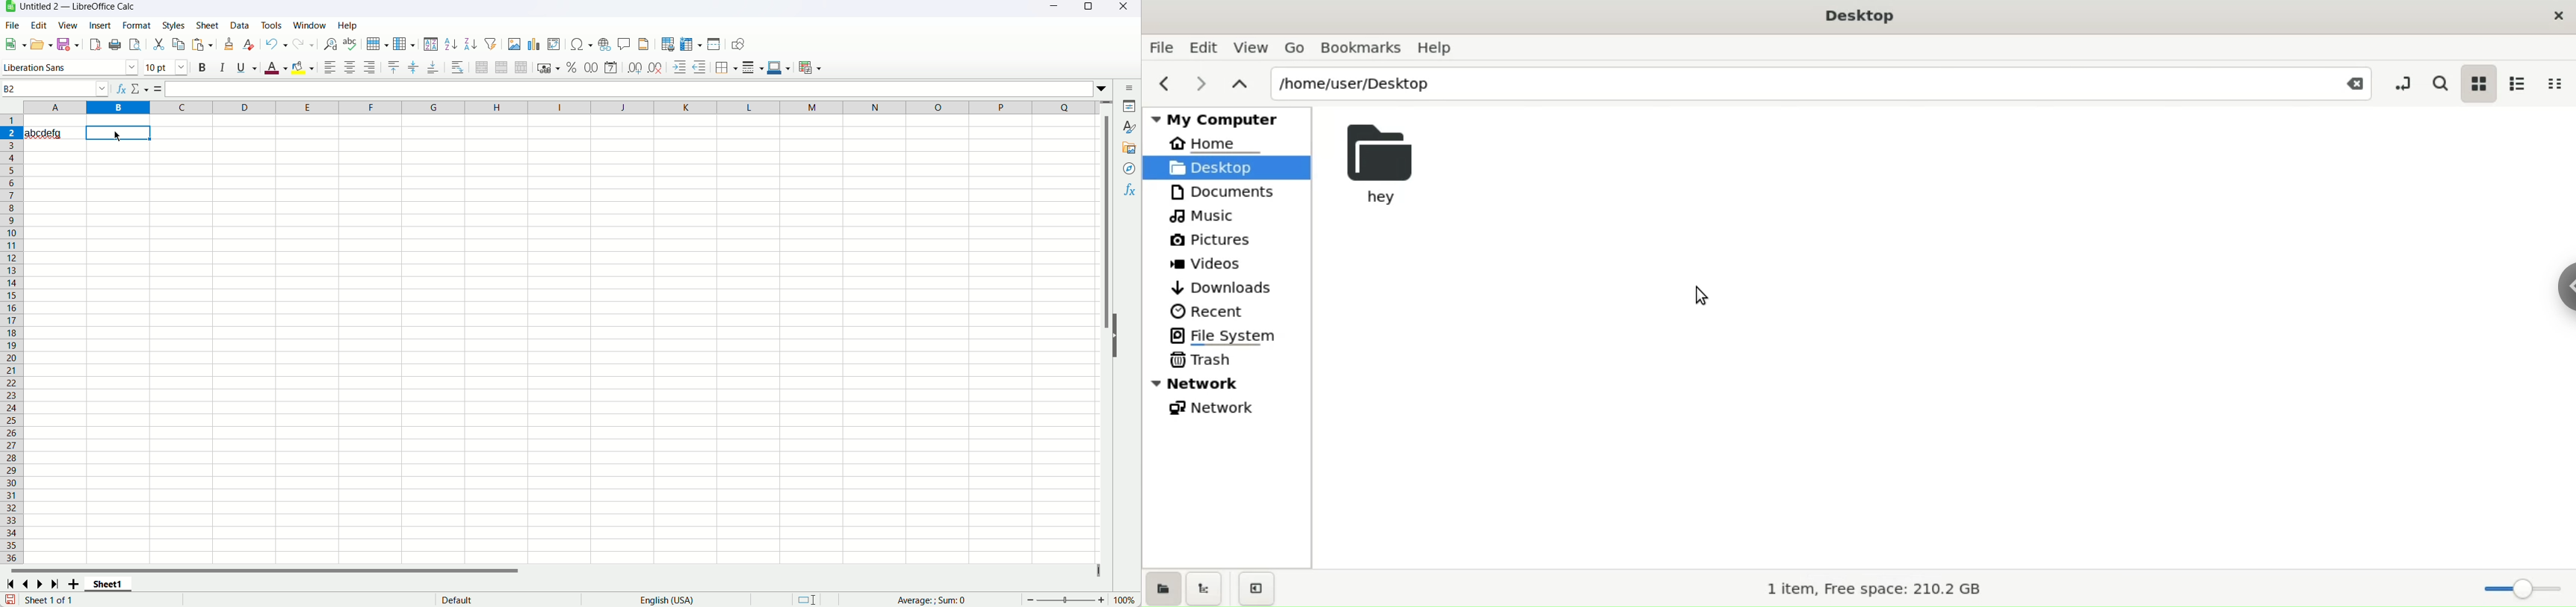 Image resolution: width=2576 pixels, height=616 pixels. What do you see at coordinates (394, 68) in the screenshot?
I see `align top` at bounding box center [394, 68].